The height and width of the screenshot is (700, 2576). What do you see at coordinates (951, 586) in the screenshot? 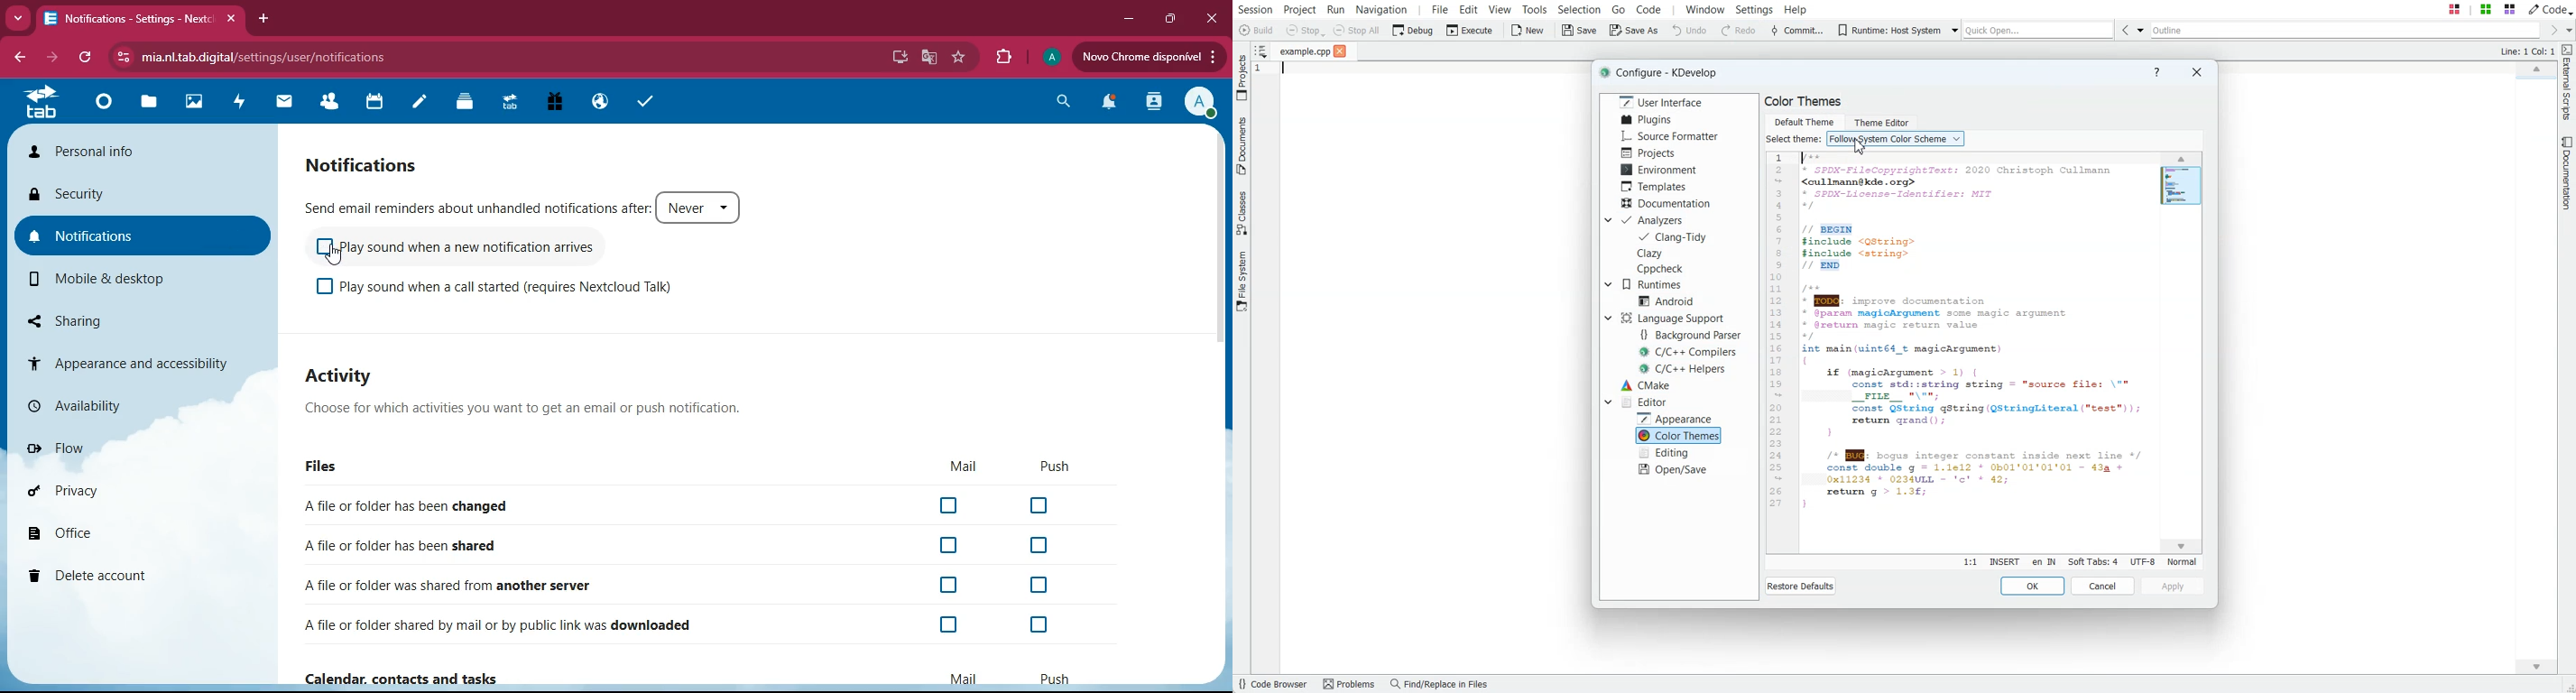
I see `off` at bounding box center [951, 586].